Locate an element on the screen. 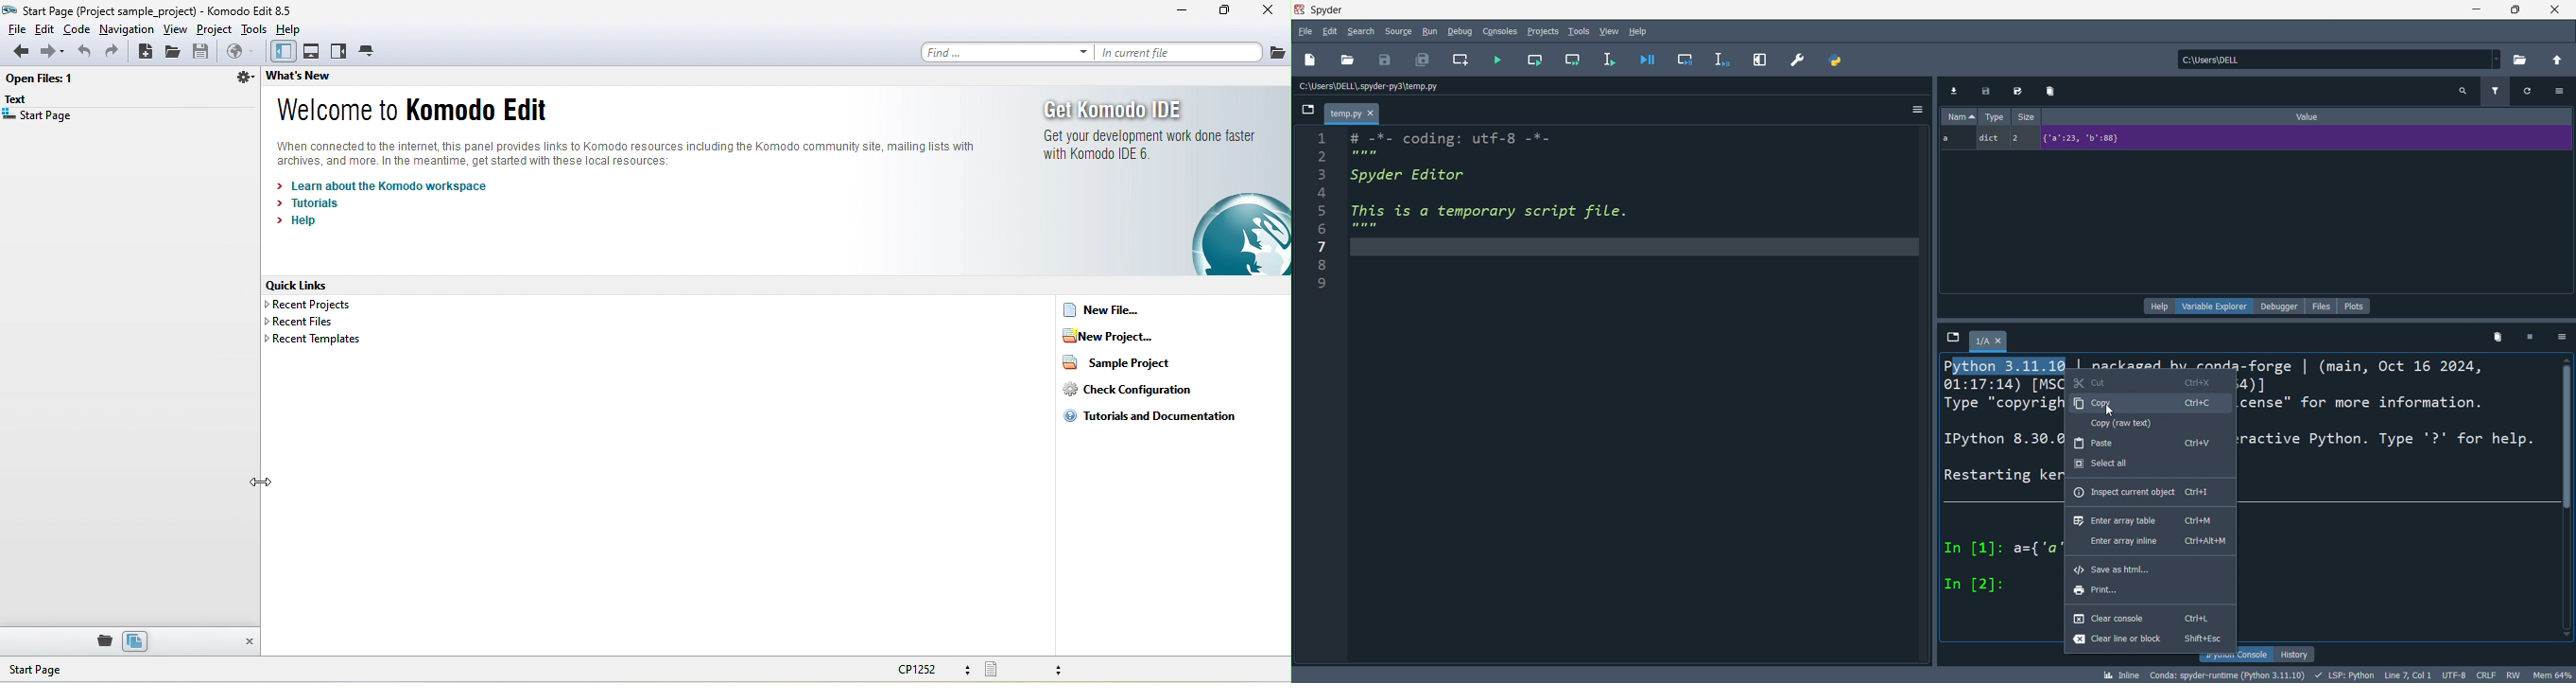 The height and width of the screenshot is (700, 2576). run cell is located at coordinates (1539, 58).